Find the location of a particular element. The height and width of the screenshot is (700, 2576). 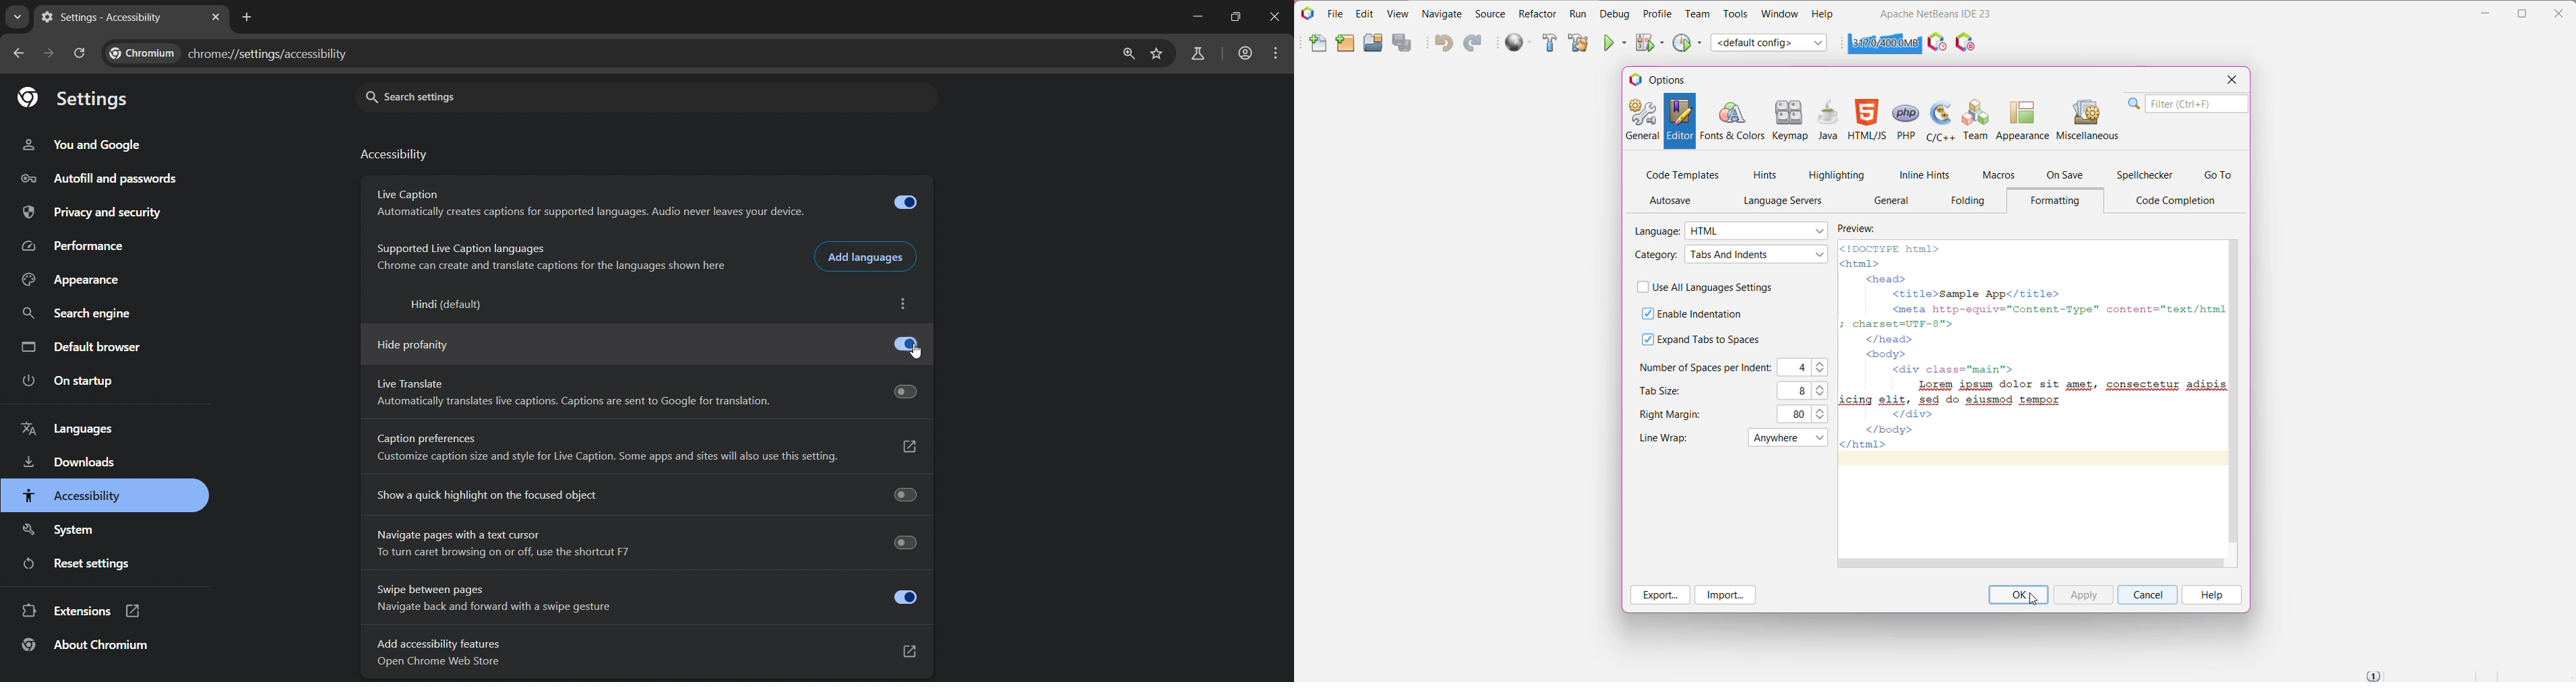

Cancel is located at coordinates (2147, 595).